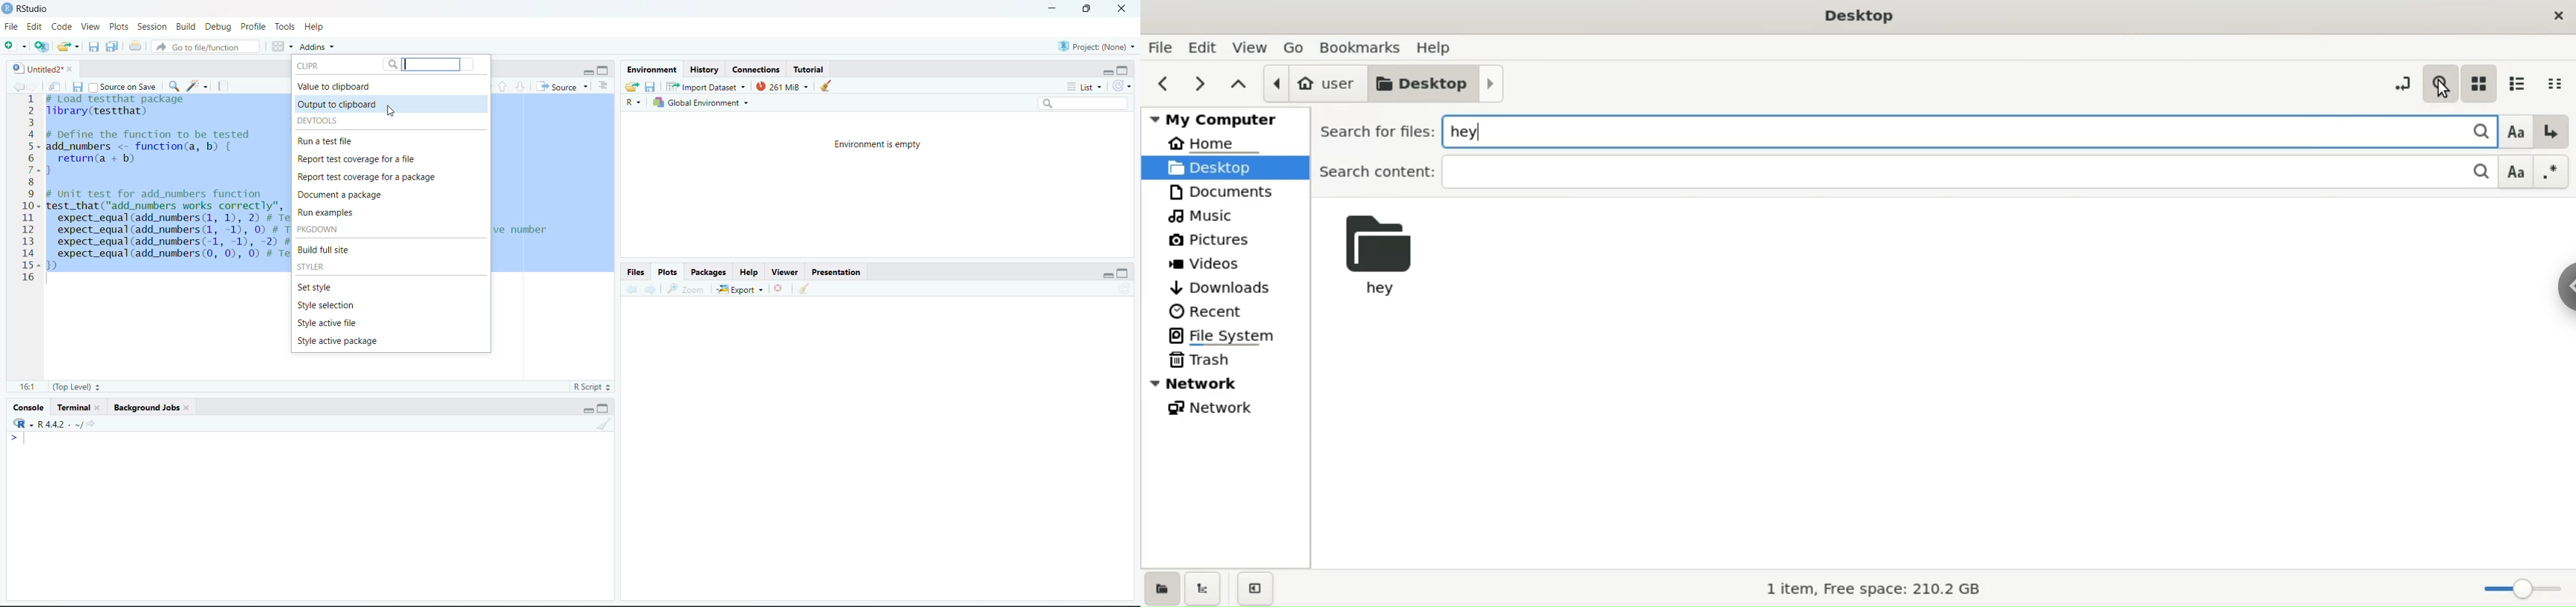 This screenshot has height=616, width=2576. What do you see at coordinates (40, 46) in the screenshot?
I see `create a project` at bounding box center [40, 46].